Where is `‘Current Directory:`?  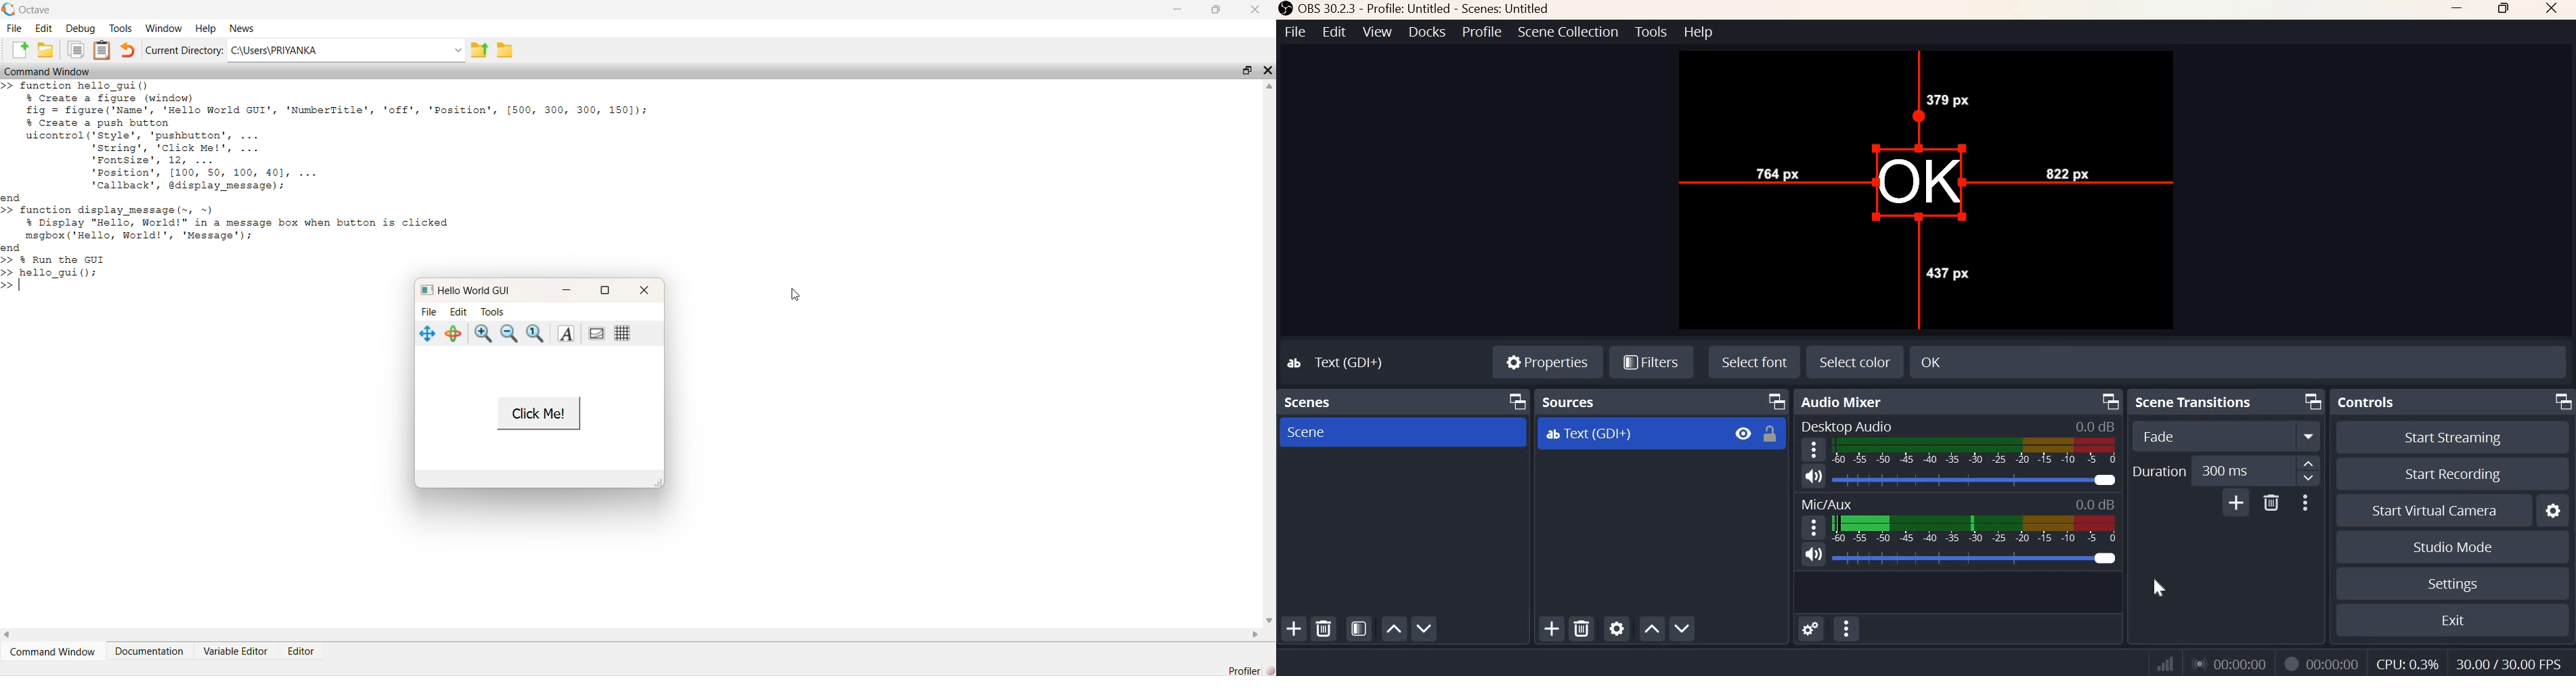
‘Current Directory: is located at coordinates (182, 52).